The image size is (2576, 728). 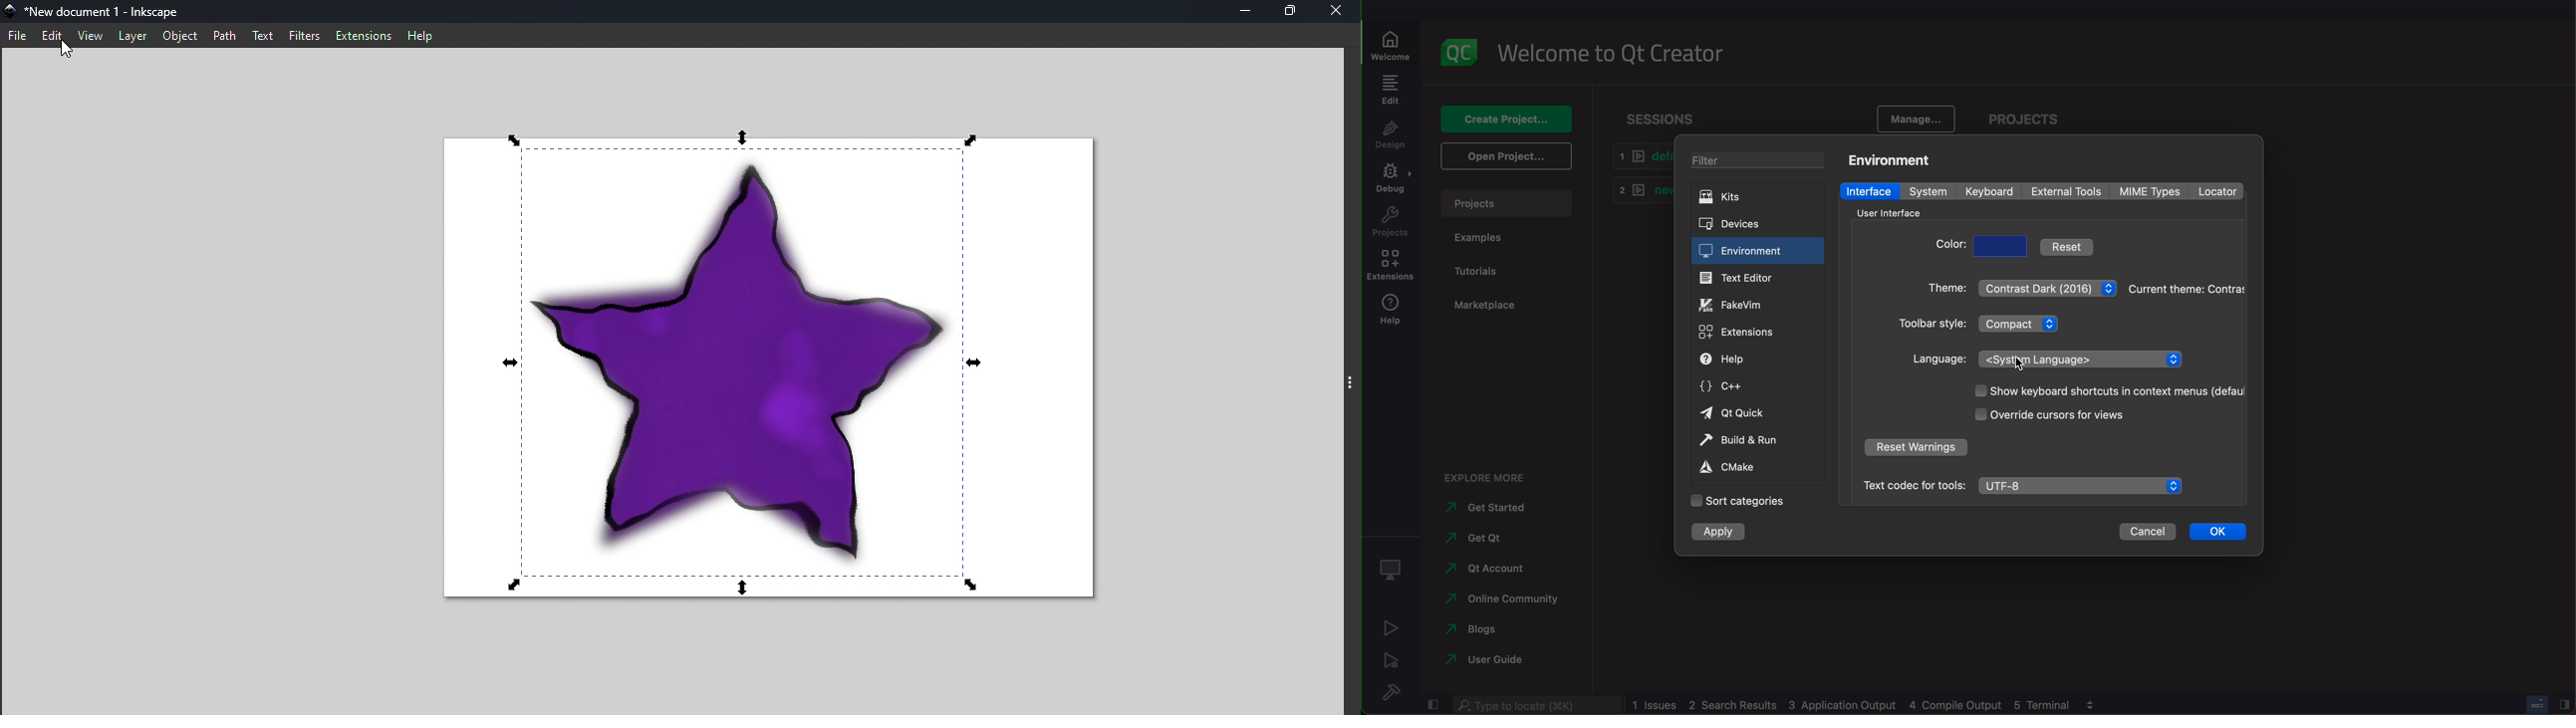 I want to click on Text codec for tools, so click(x=1910, y=485).